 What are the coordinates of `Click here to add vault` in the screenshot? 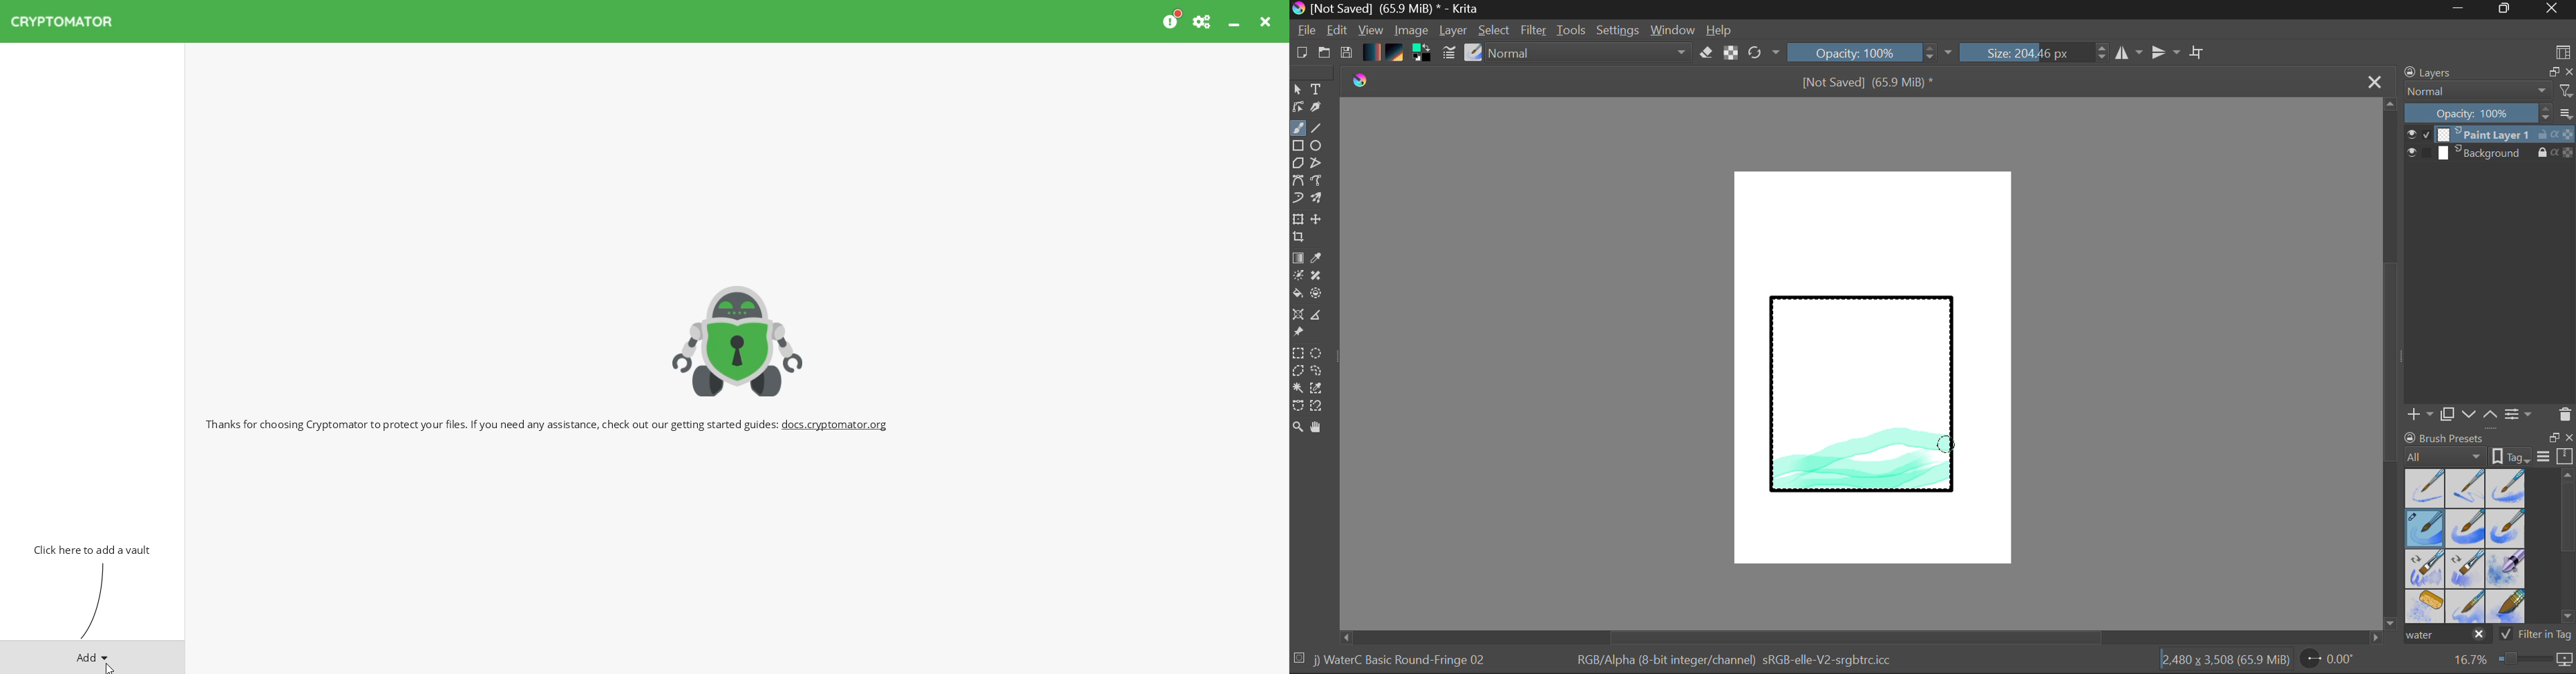 It's located at (89, 548).